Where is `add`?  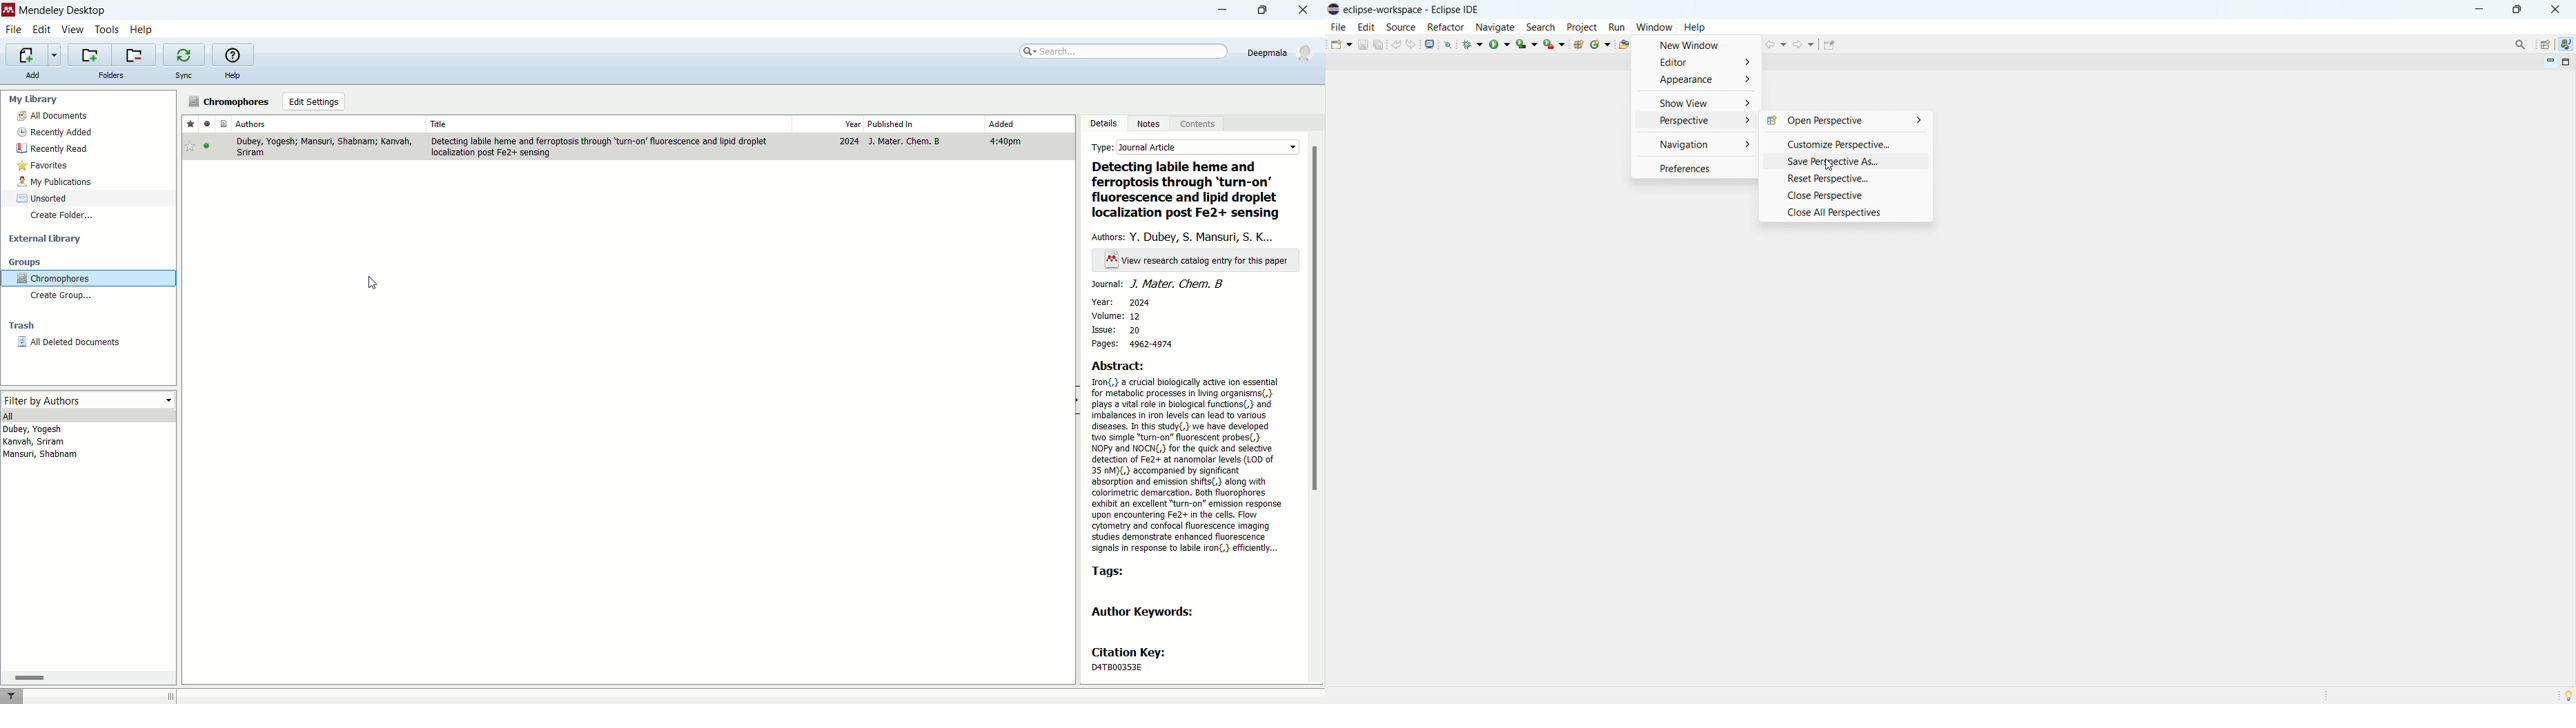
add is located at coordinates (34, 75).